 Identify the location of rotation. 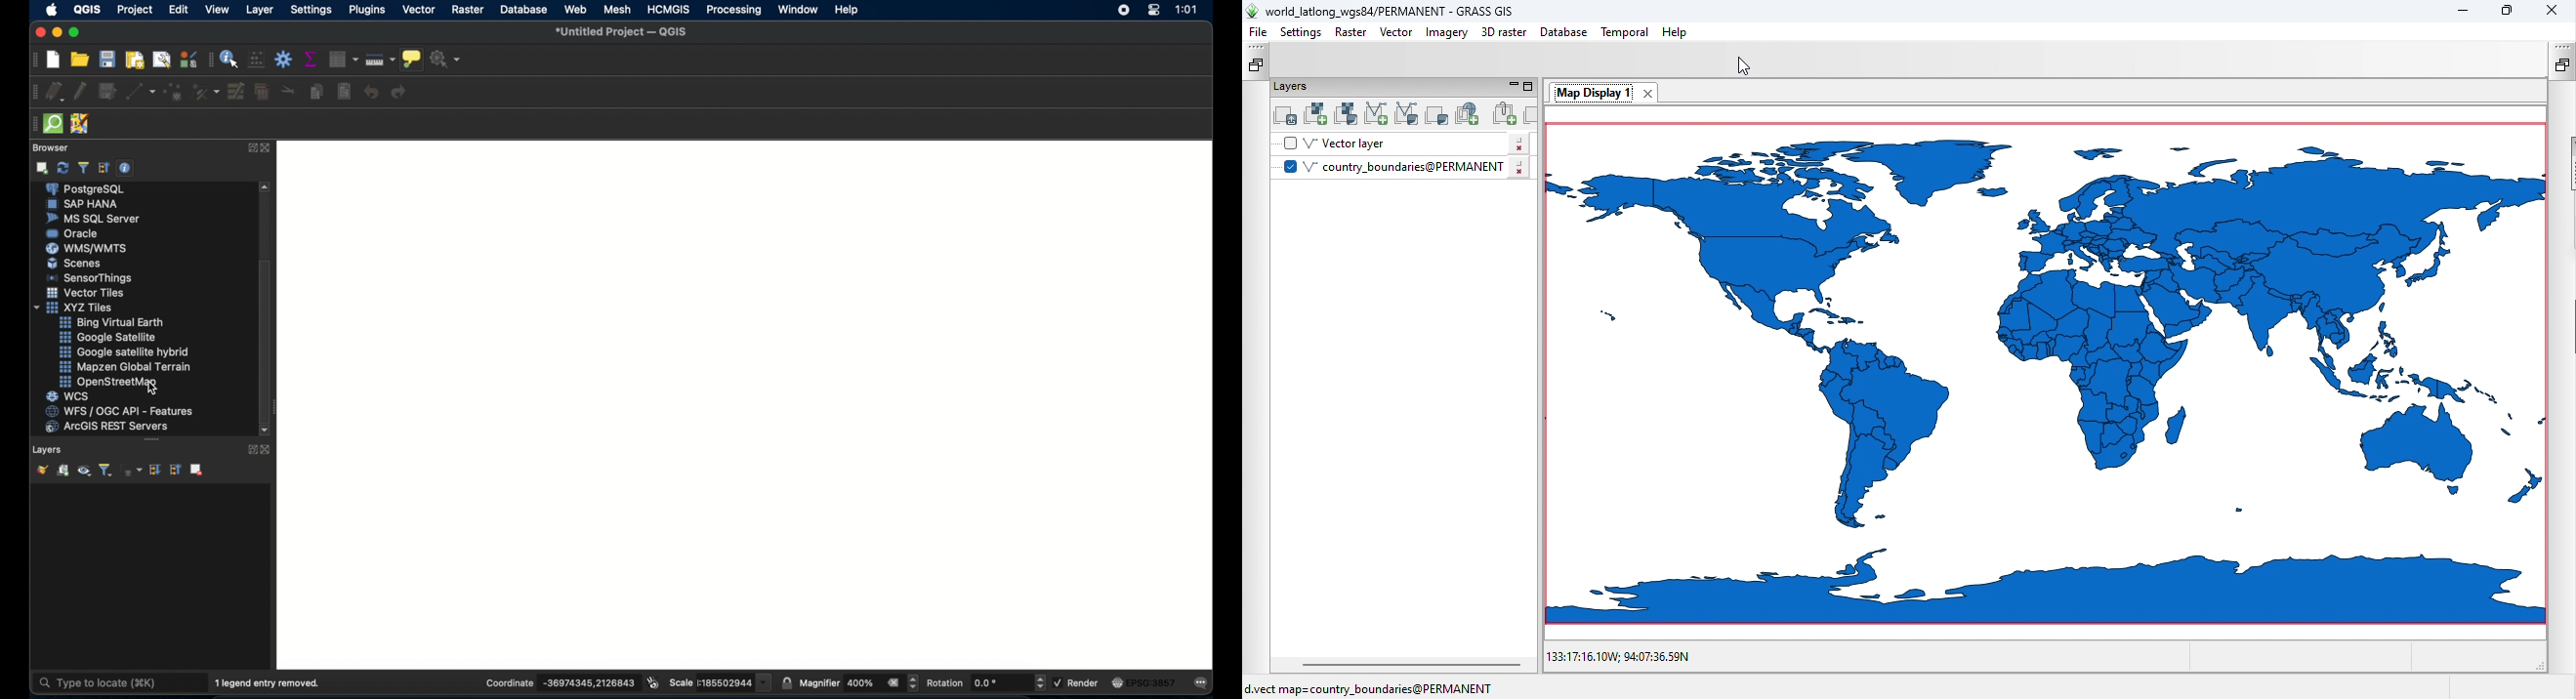
(988, 683).